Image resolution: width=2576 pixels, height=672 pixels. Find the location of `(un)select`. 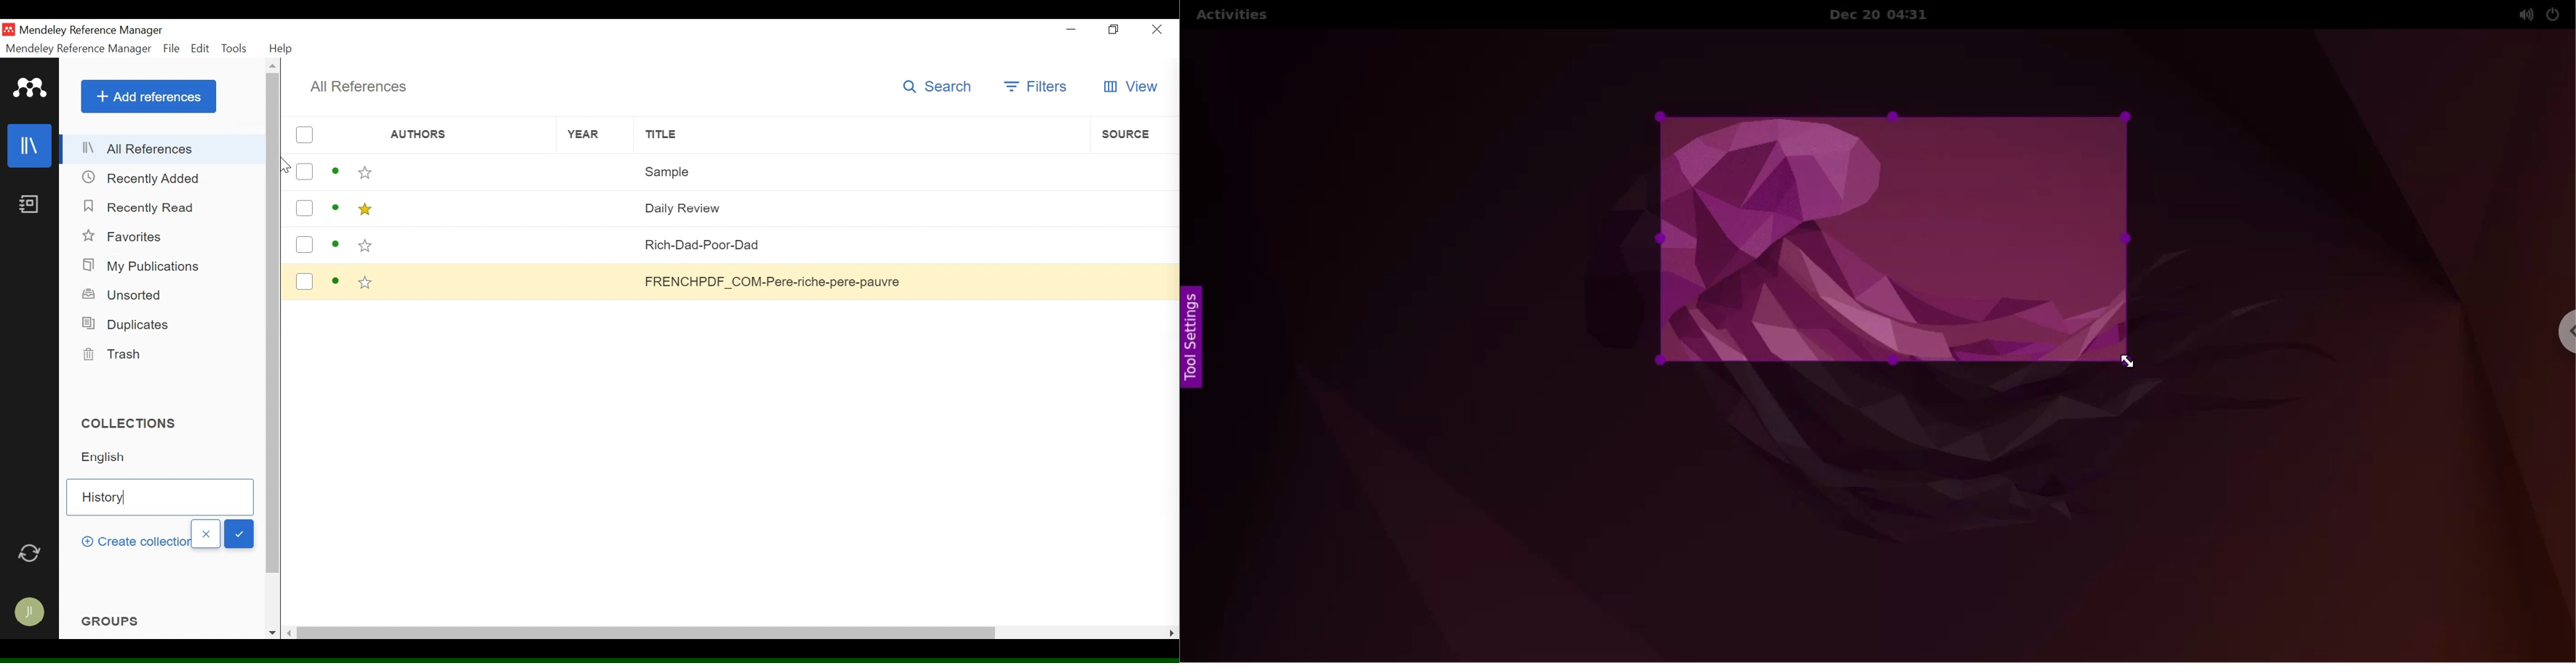

(un)select is located at coordinates (304, 246).